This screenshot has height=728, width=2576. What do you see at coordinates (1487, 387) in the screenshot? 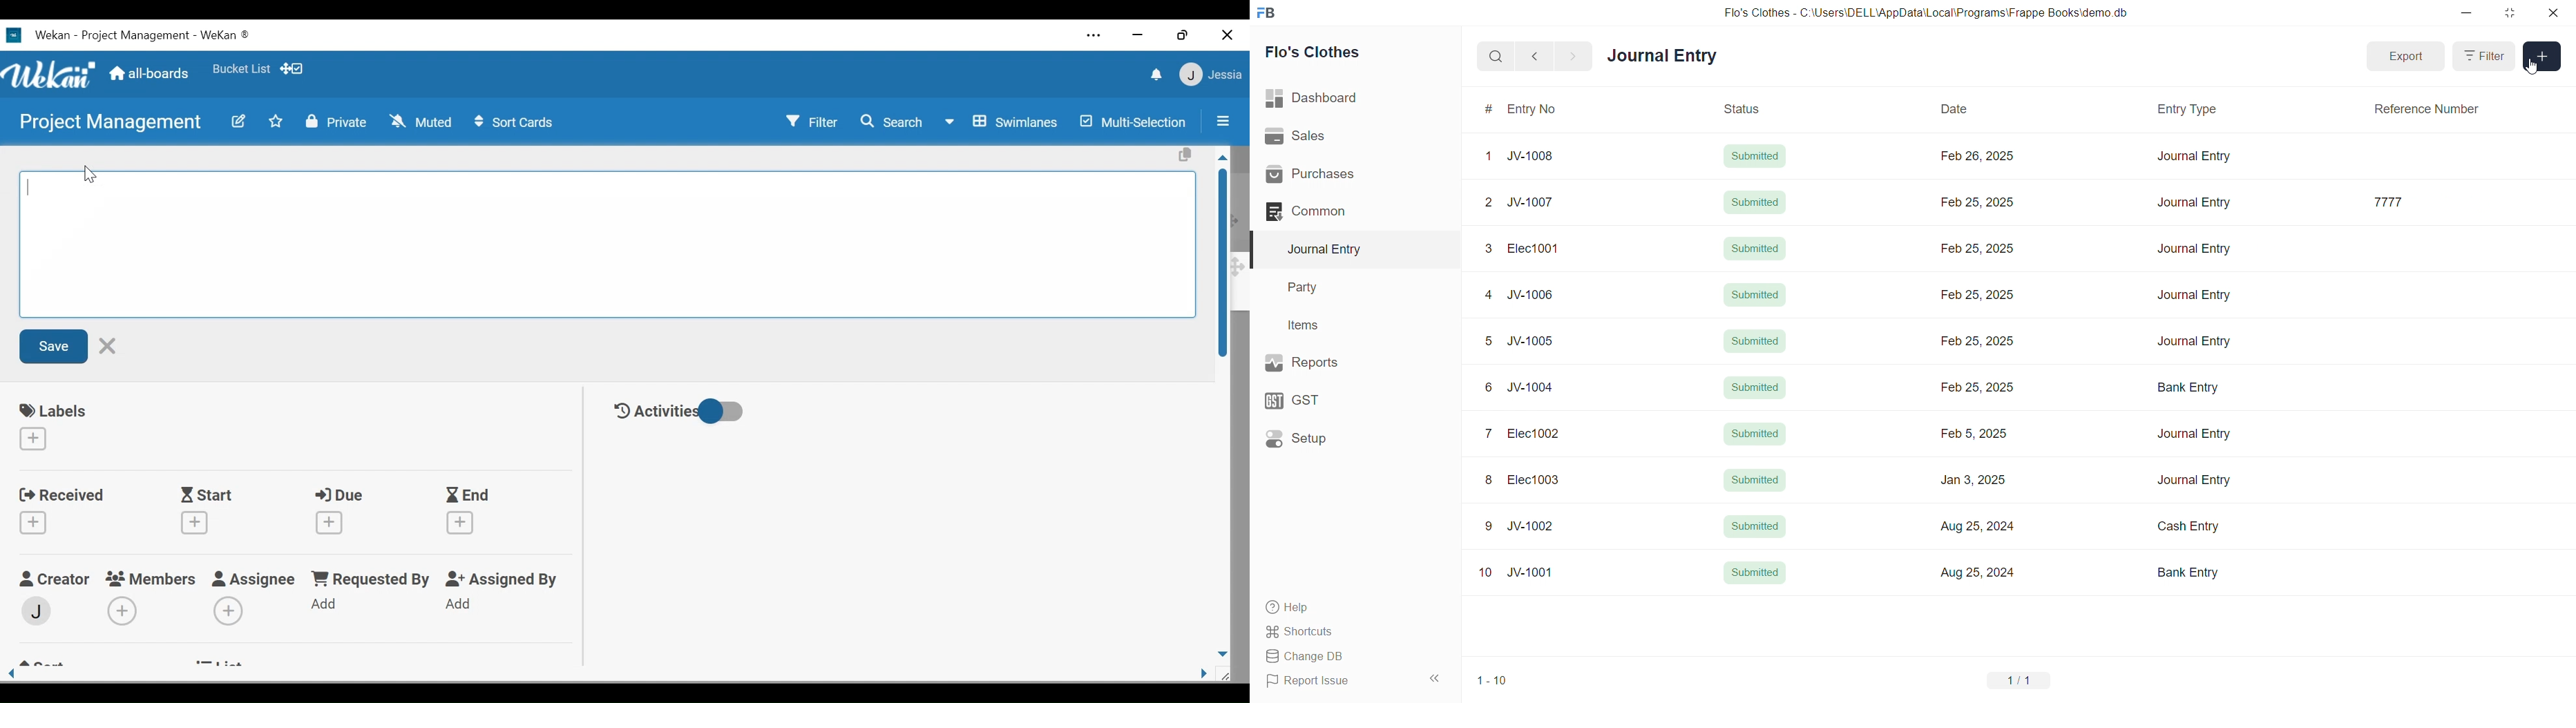
I see `6` at bounding box center [1487, 387].